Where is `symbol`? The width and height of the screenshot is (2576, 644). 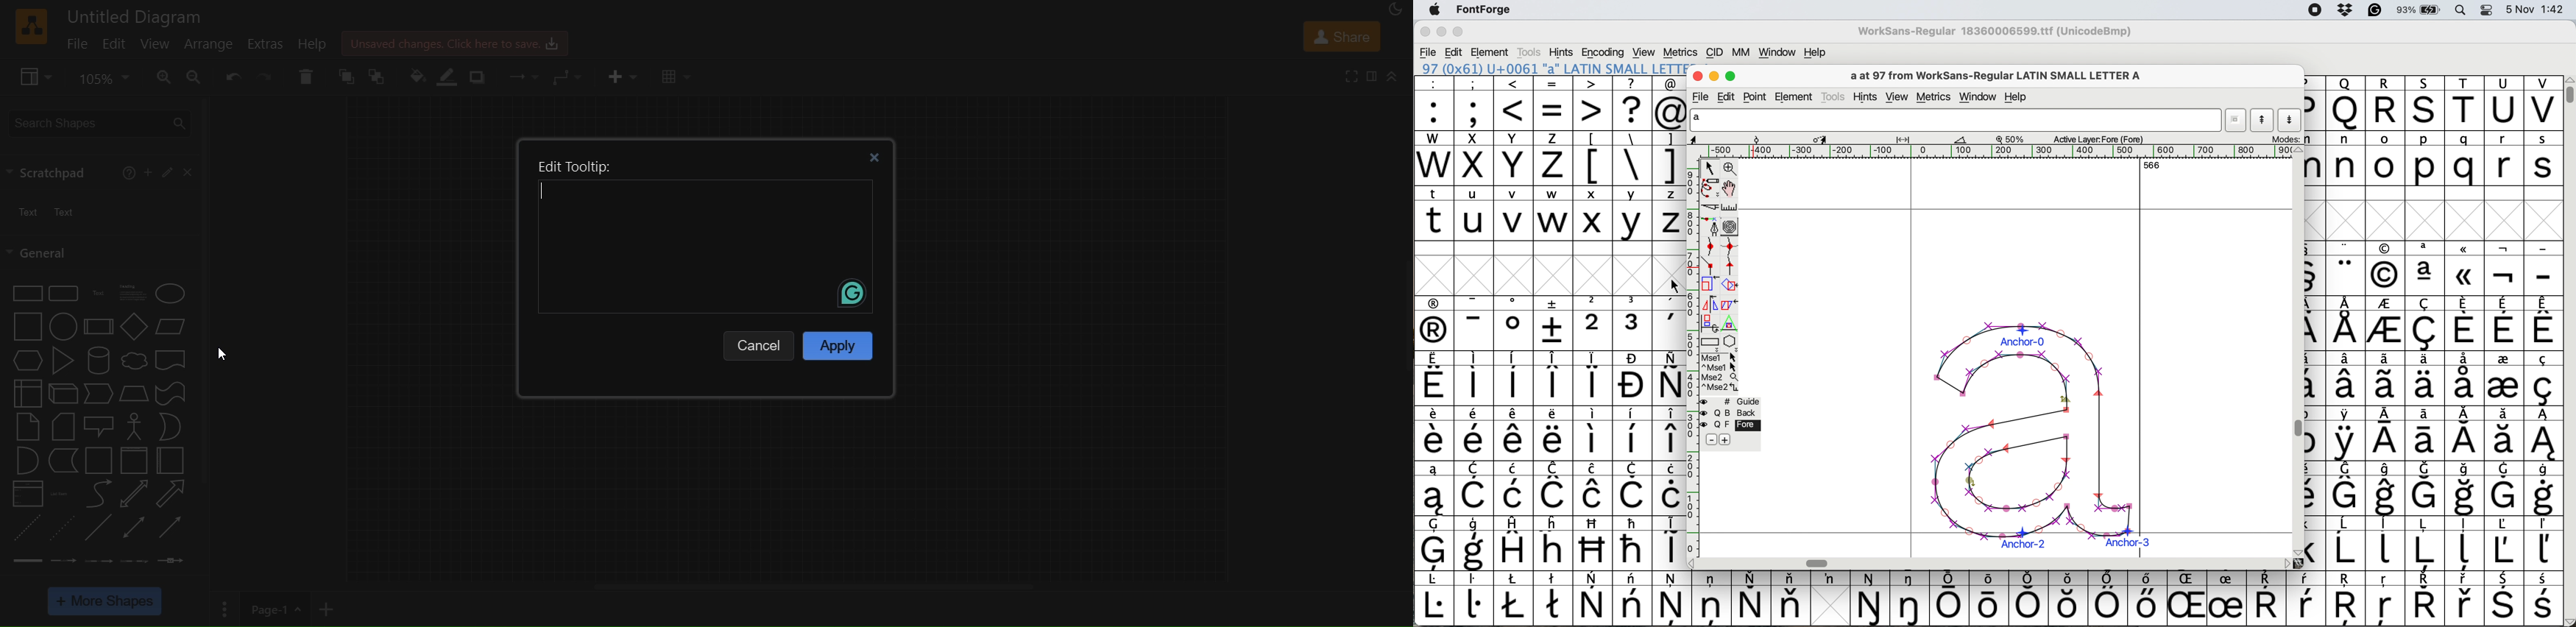 symbol is located at coordinates (1594, 599).